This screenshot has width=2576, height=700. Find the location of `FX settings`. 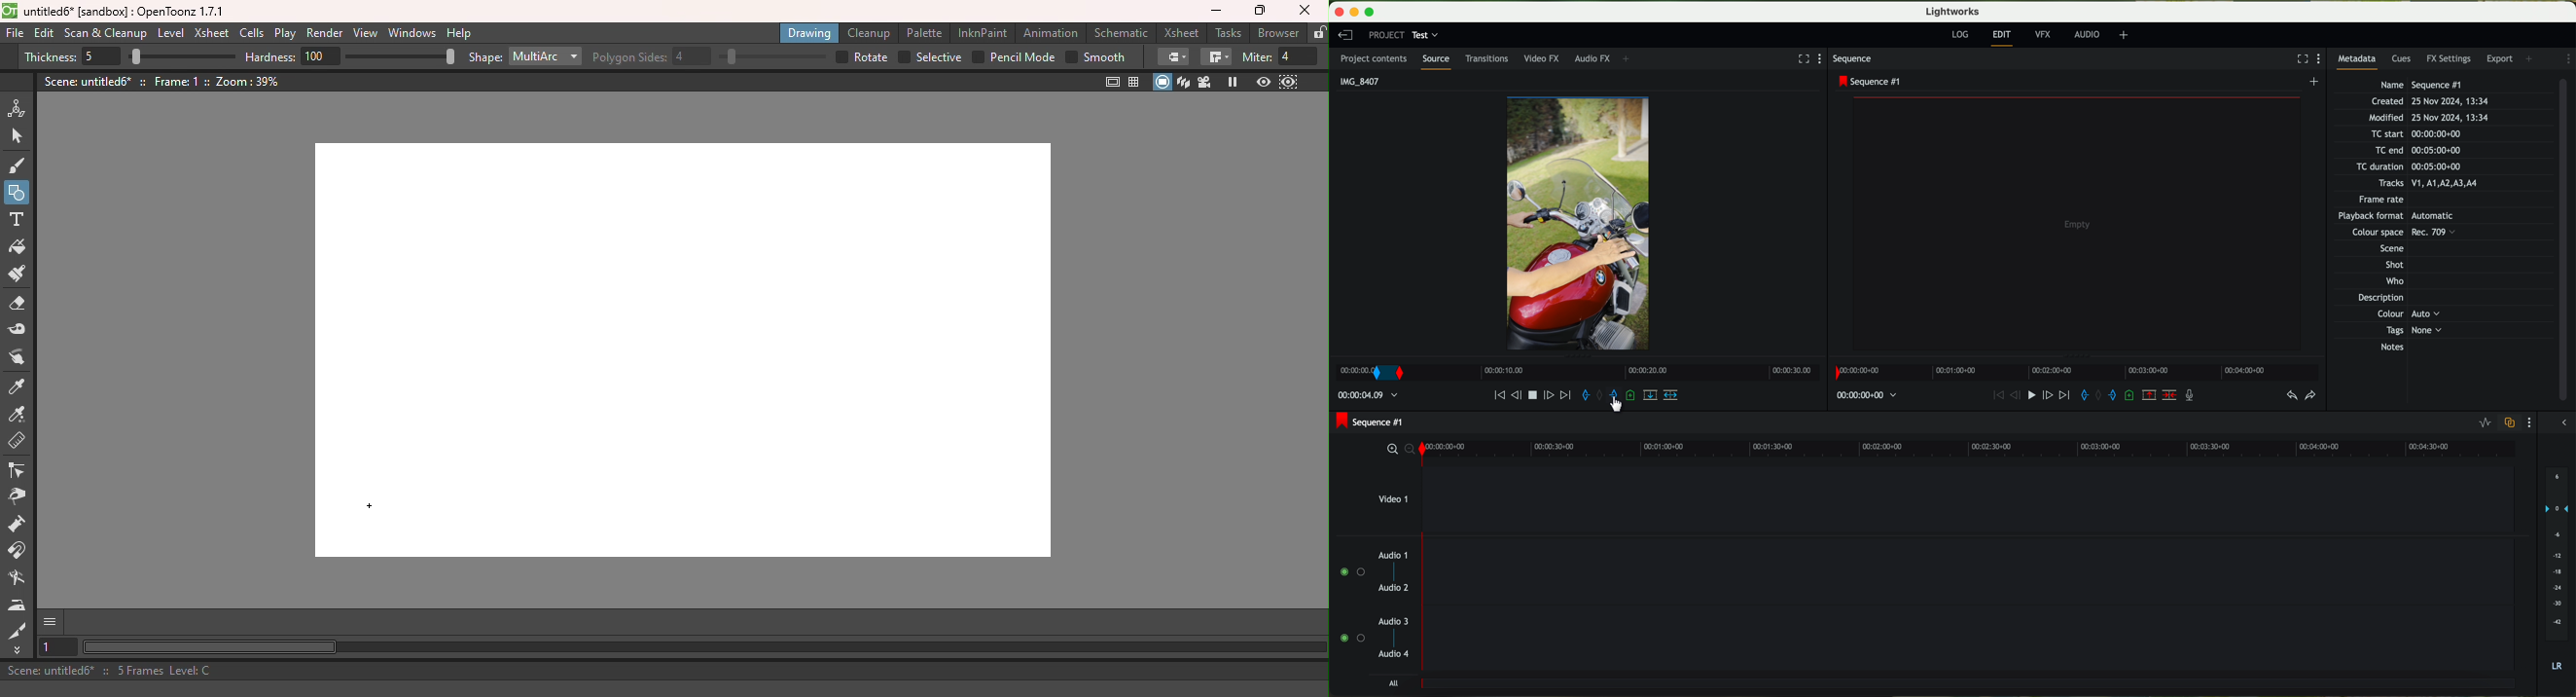

FX settings is located at coordinates (2450, 58).